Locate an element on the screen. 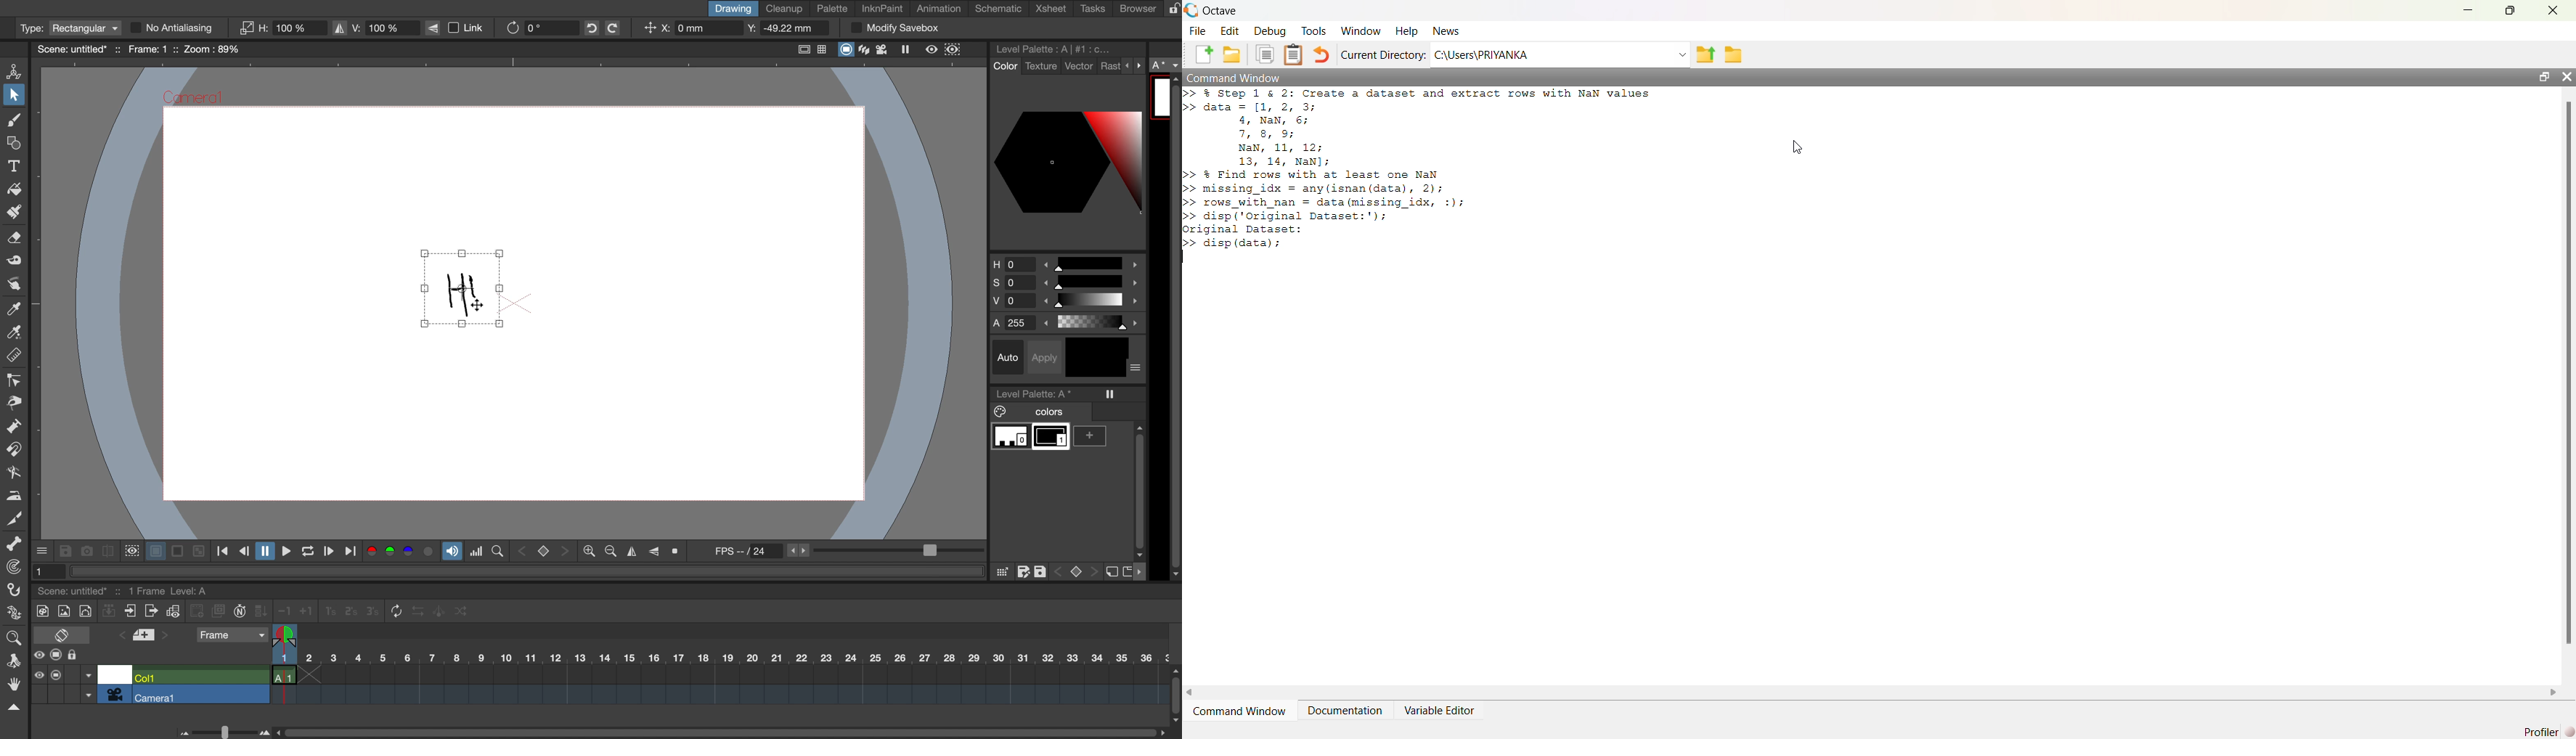 This screenshot has height=756, width=2576. geometric tool is located at coordinates (14, 144).